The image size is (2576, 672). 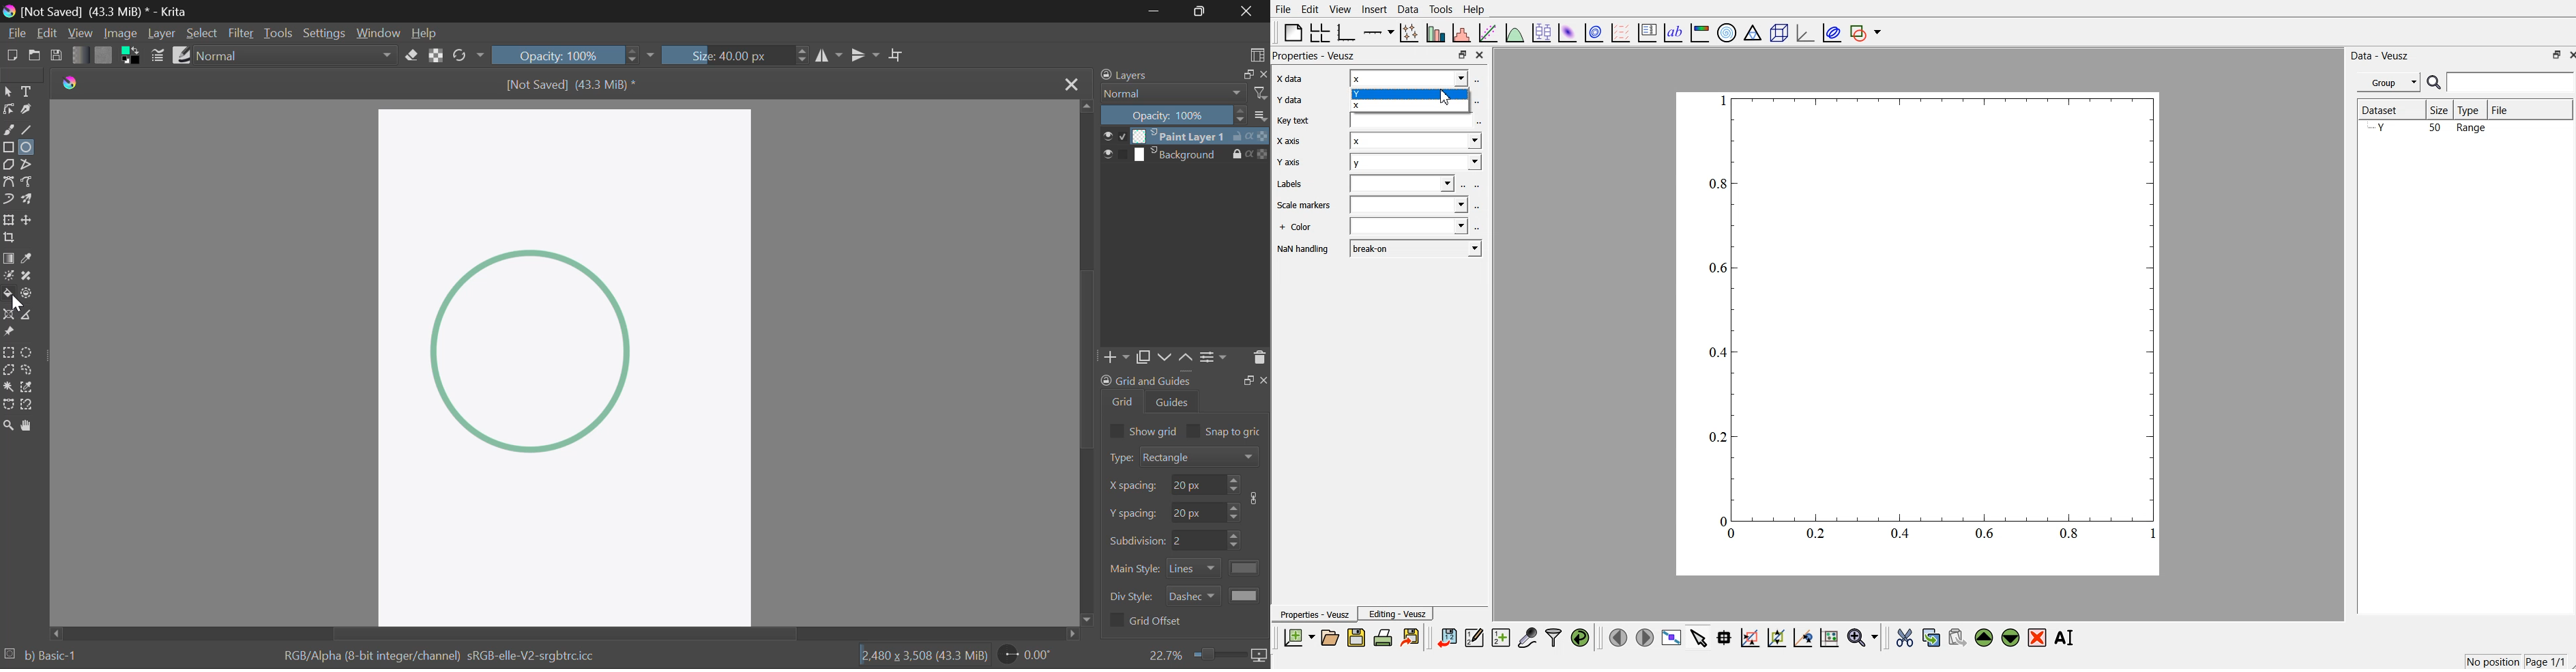 I want to click on rename the selected widgets, so click(x=2065, y=638).